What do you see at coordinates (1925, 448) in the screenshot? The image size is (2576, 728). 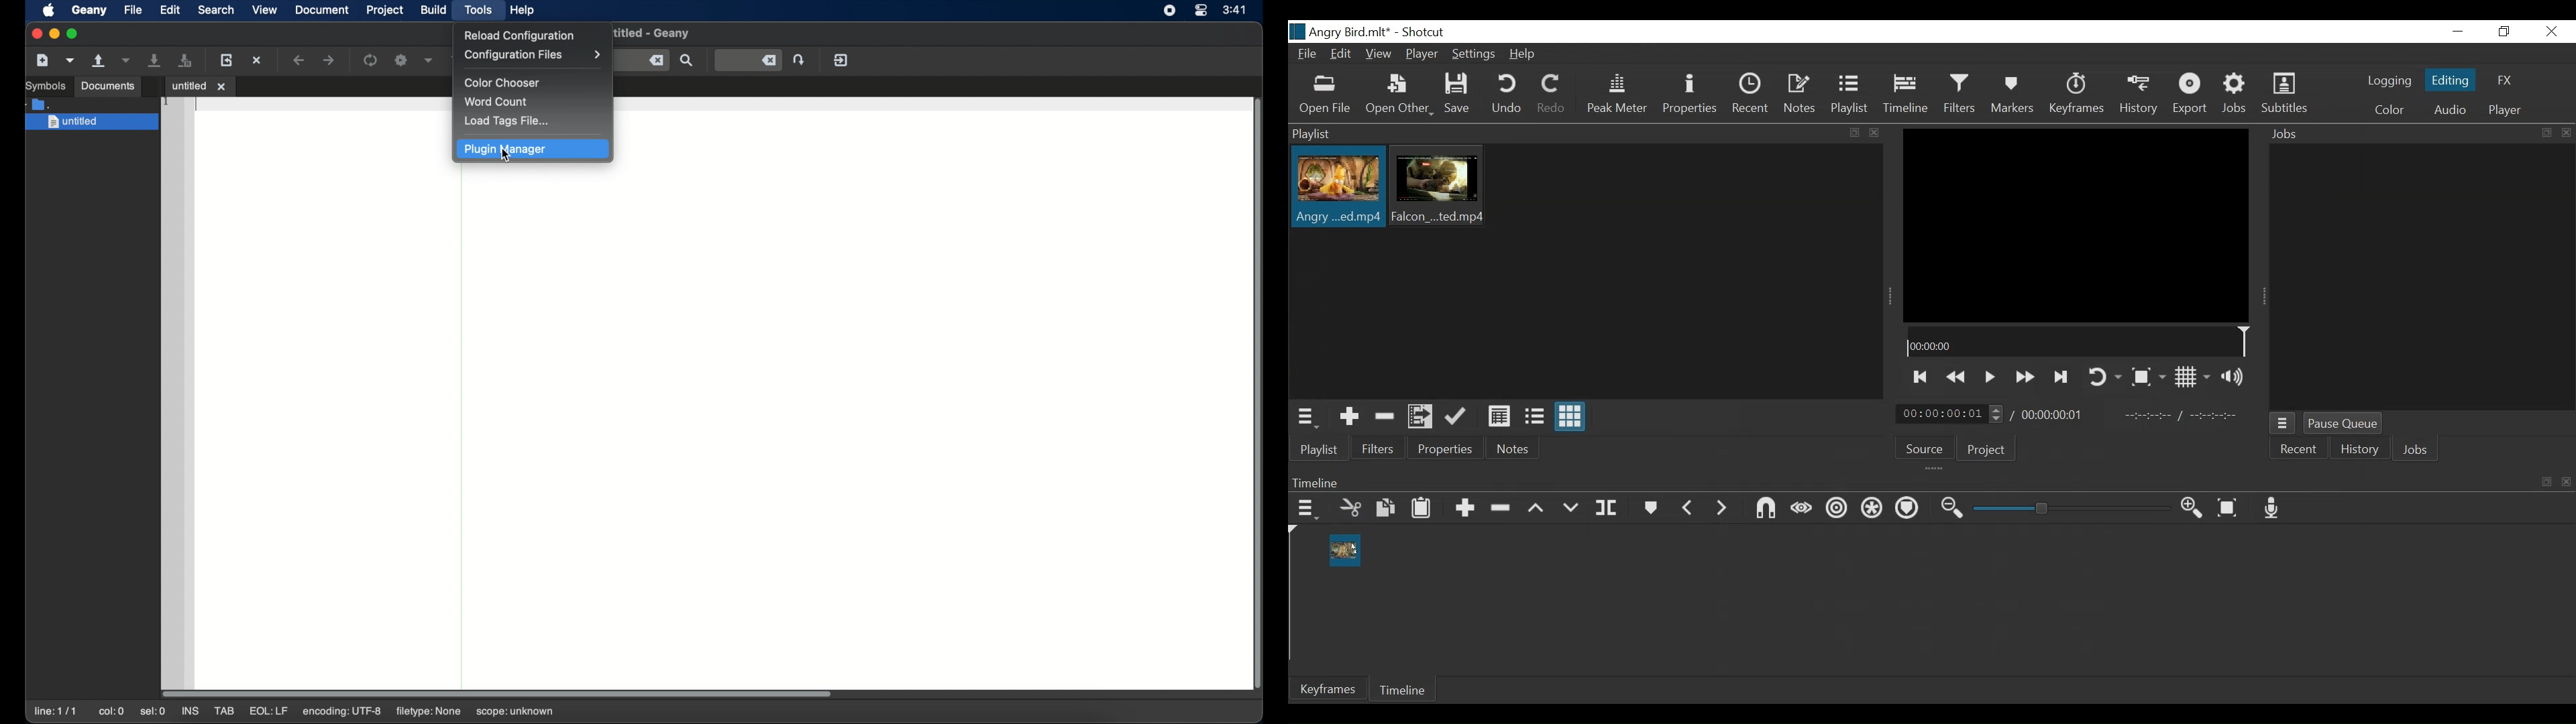 I see `Source` at bounding box center [1925, 448].